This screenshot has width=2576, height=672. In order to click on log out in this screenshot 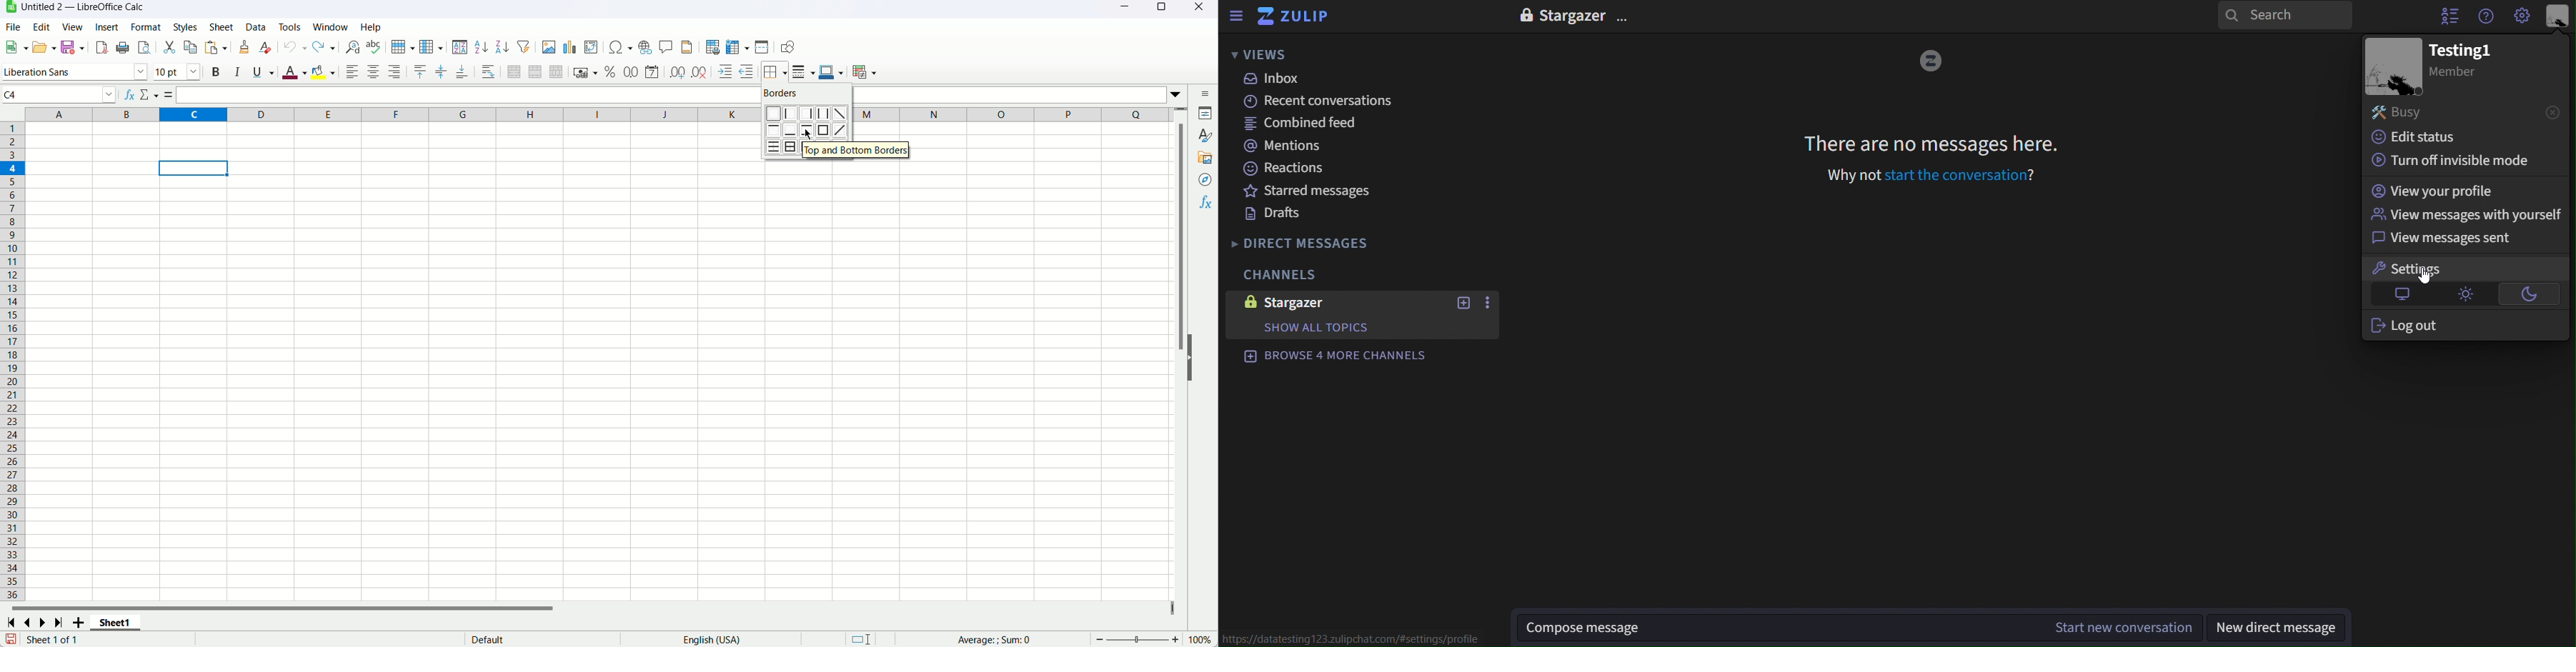, I will do `click(2415, 324)`.